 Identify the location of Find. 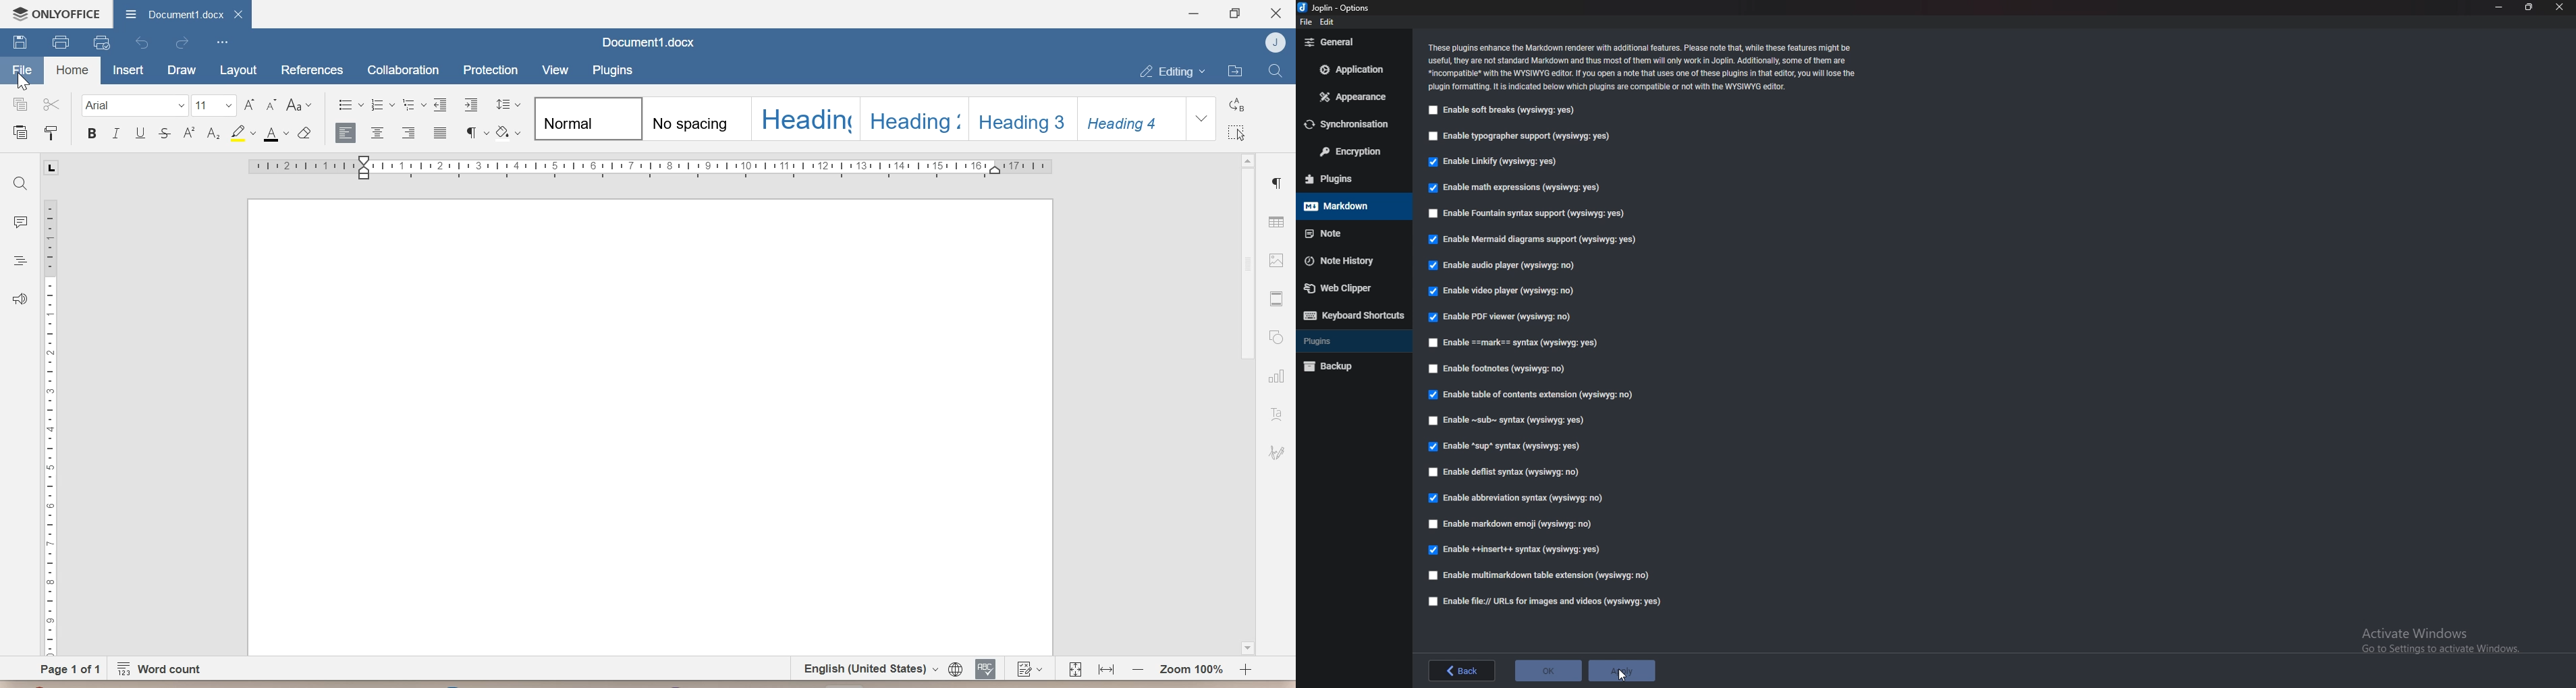
(1275, 71).